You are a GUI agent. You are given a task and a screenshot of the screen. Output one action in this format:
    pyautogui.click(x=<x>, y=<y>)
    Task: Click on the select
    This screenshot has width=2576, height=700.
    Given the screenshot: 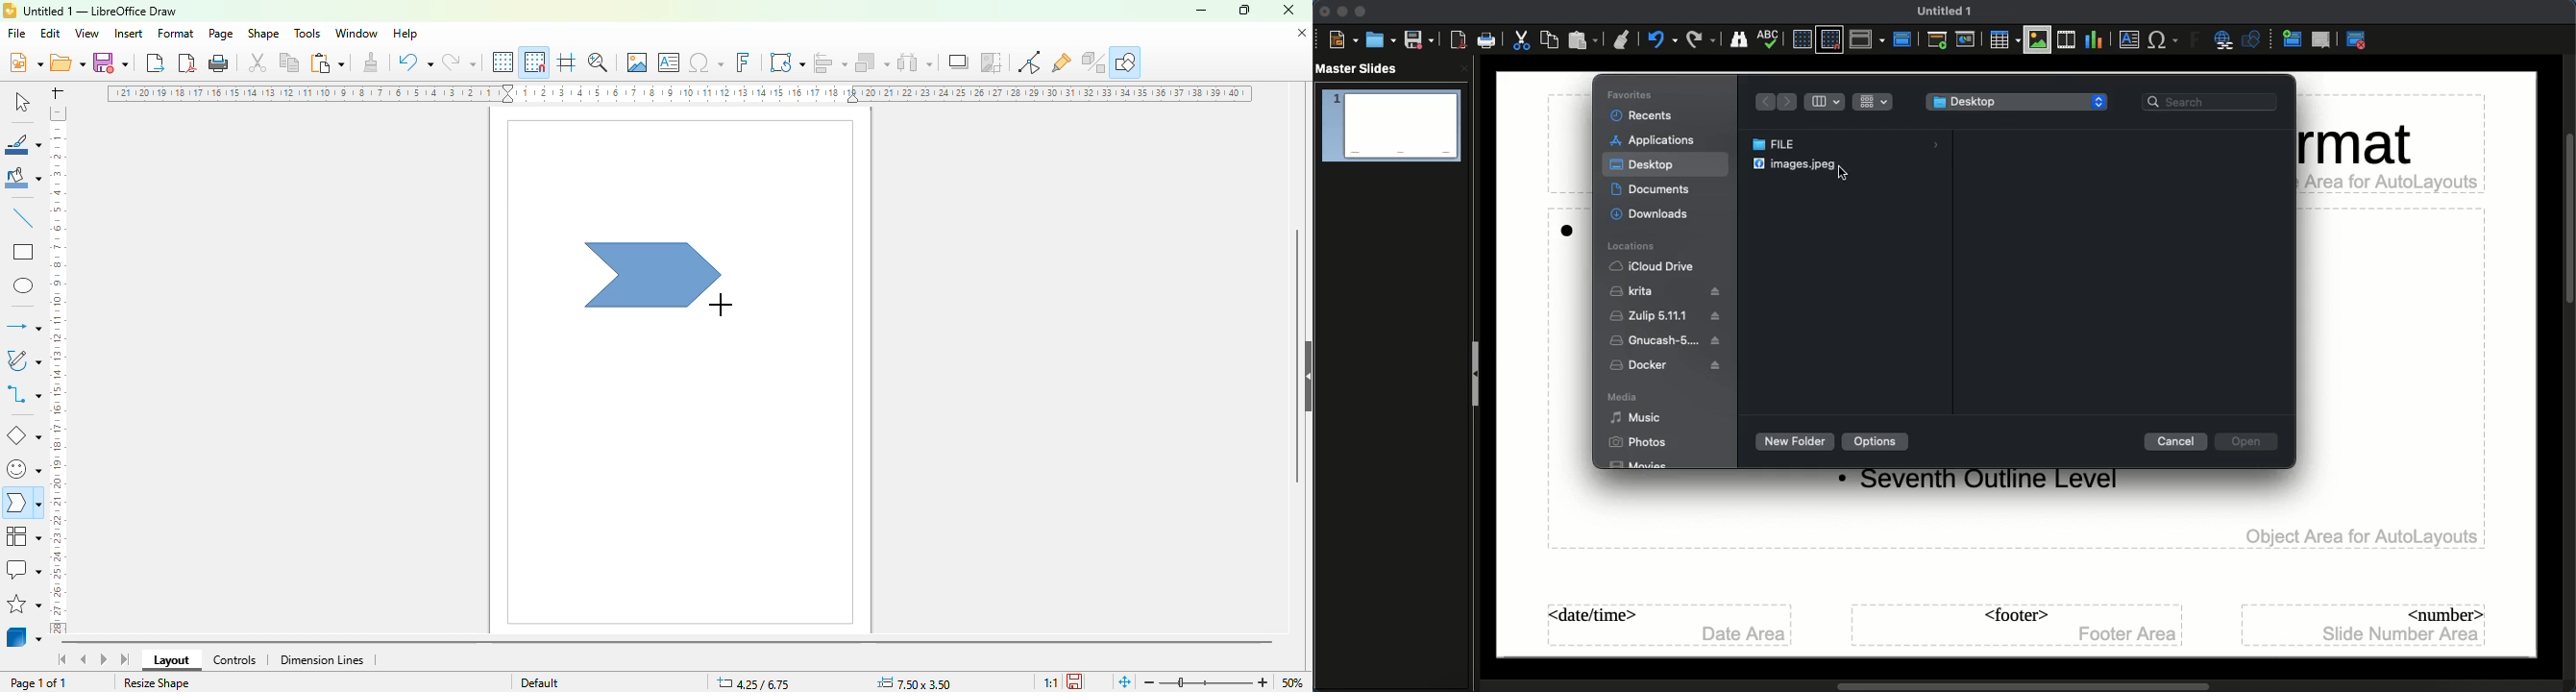 What is the action you would take?
    pyautogui.click(x=21, y=101)
    